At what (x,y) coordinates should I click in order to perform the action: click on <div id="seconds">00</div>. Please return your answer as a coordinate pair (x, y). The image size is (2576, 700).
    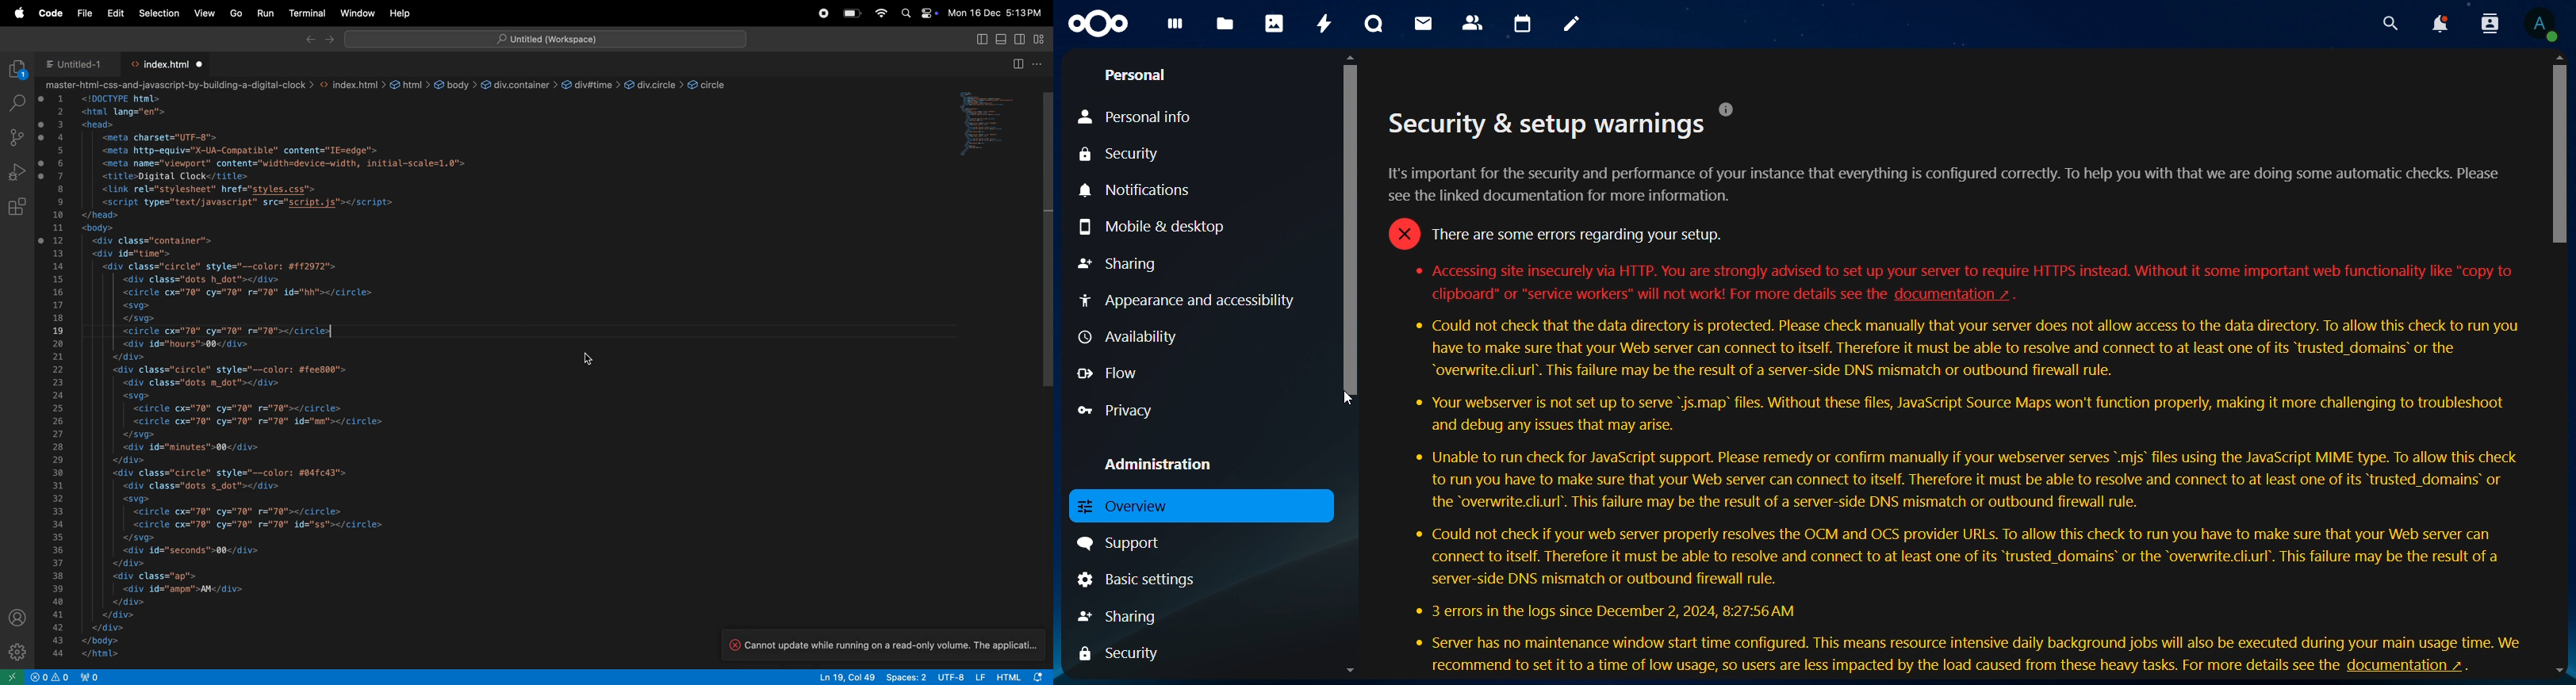
    Looking at the image, I should click on (193, 551).